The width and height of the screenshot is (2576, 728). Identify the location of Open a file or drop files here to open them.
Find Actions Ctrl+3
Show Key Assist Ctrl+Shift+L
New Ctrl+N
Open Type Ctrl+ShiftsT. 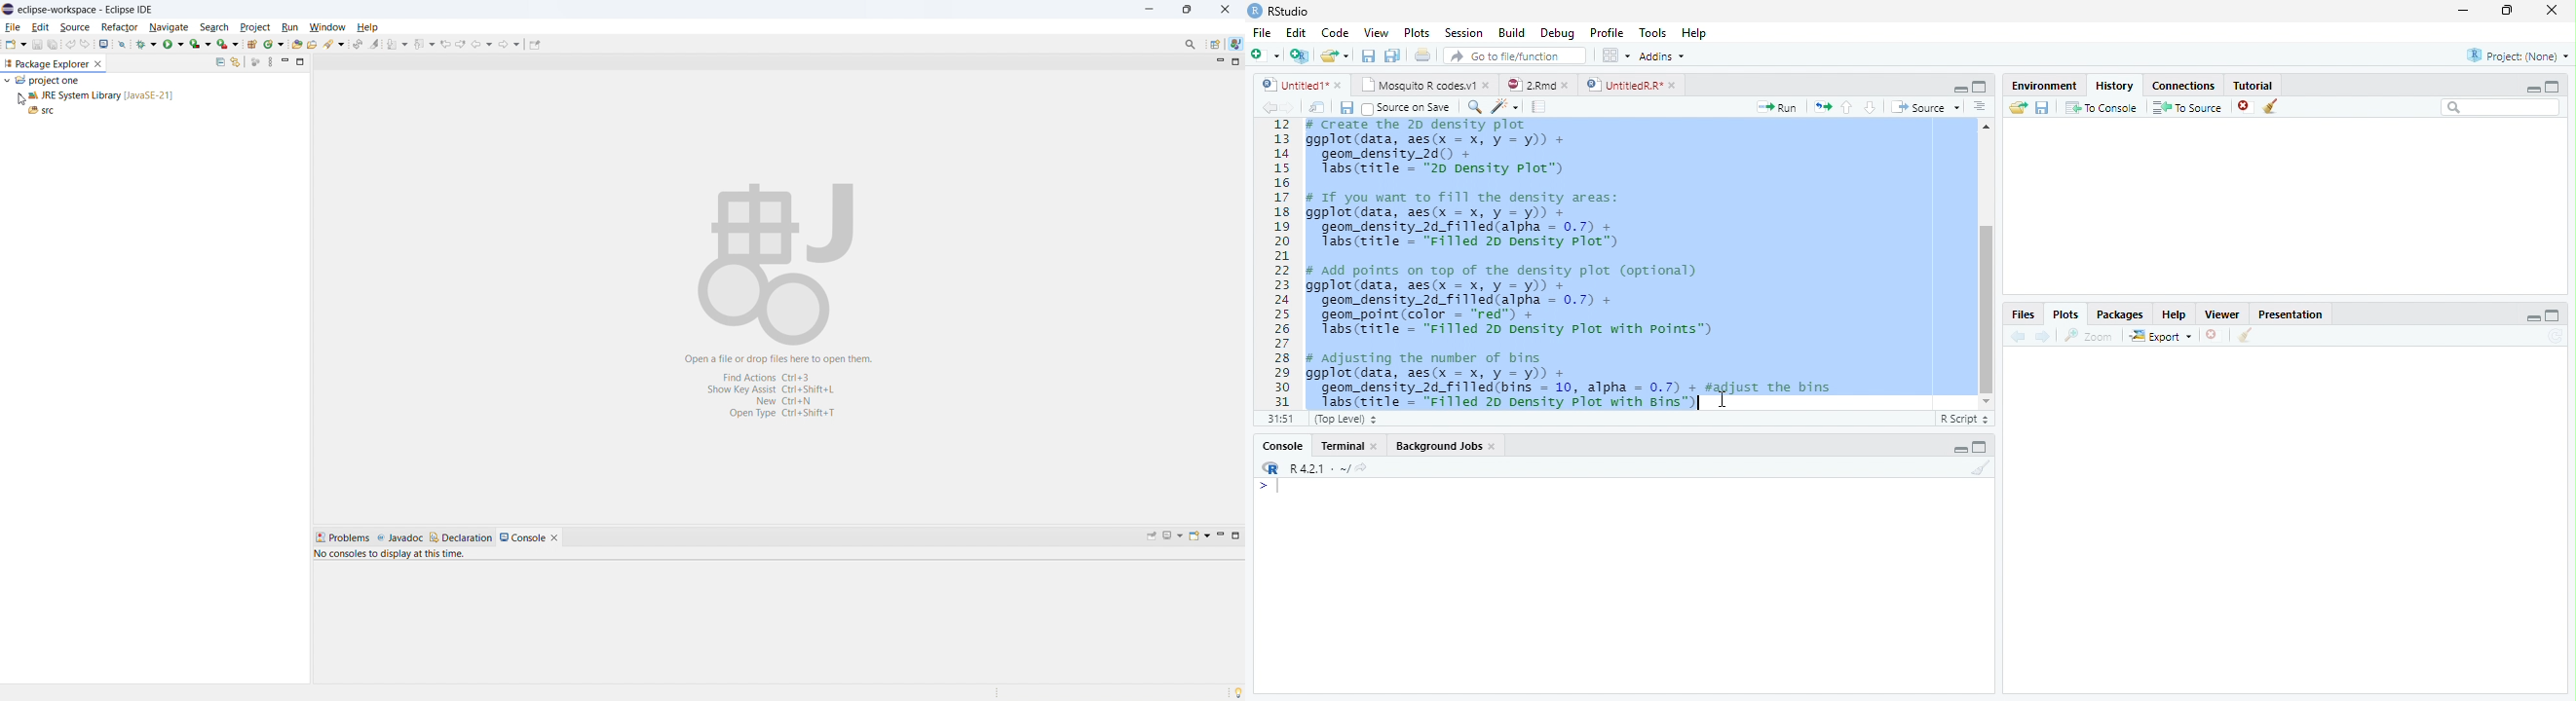
(784, 388).